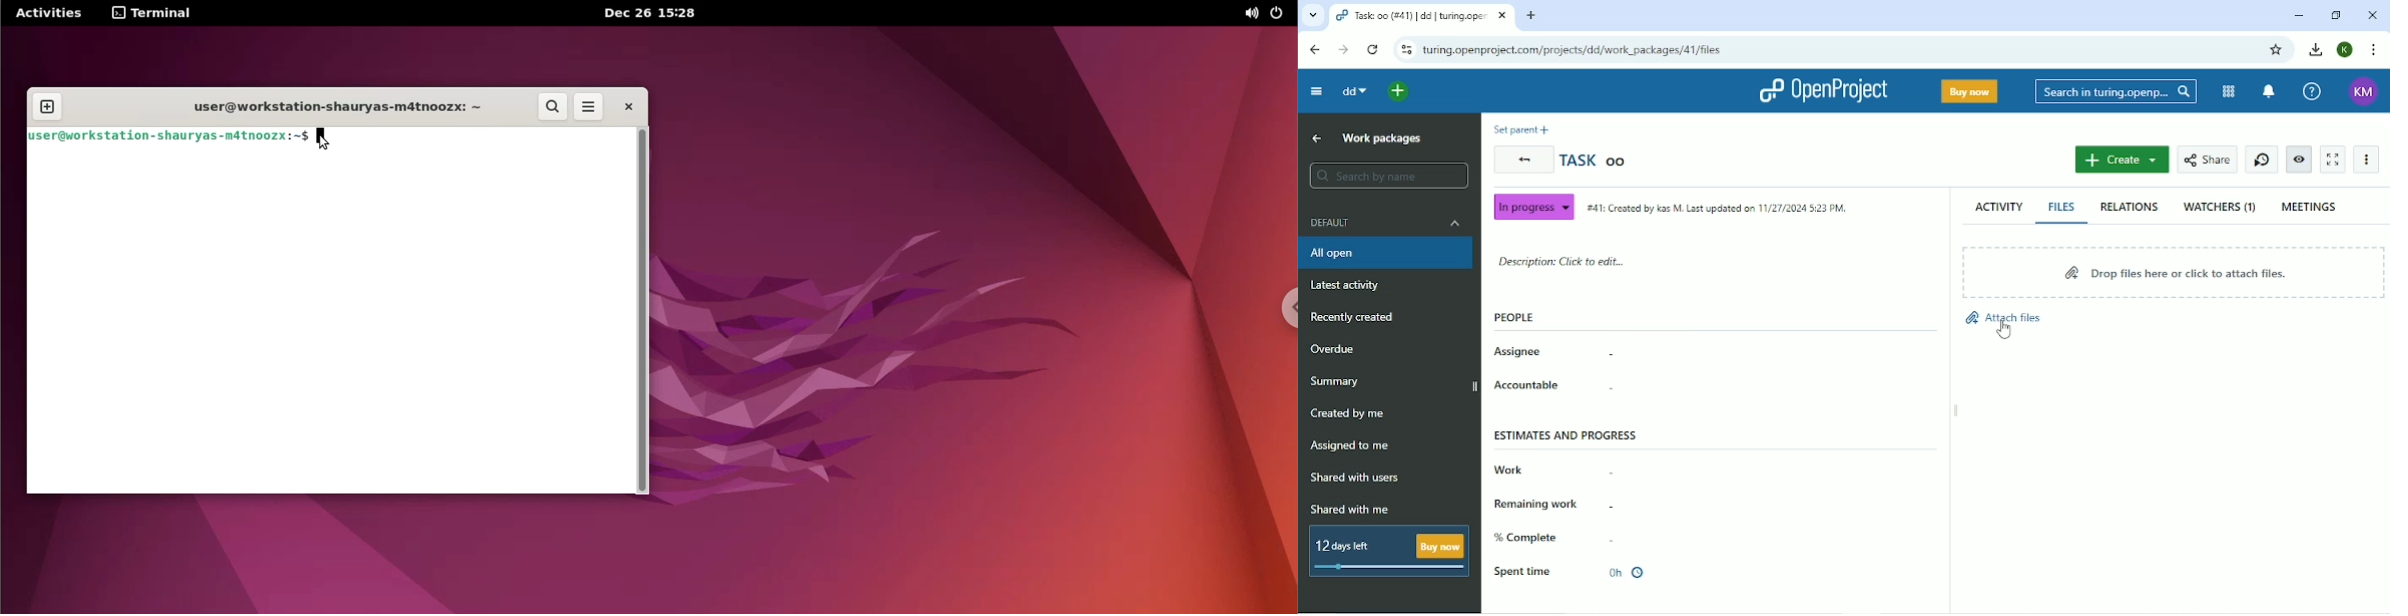 The width and height of the screenshot is (2408, 616). I want to click on Work, so click(1511, 469).